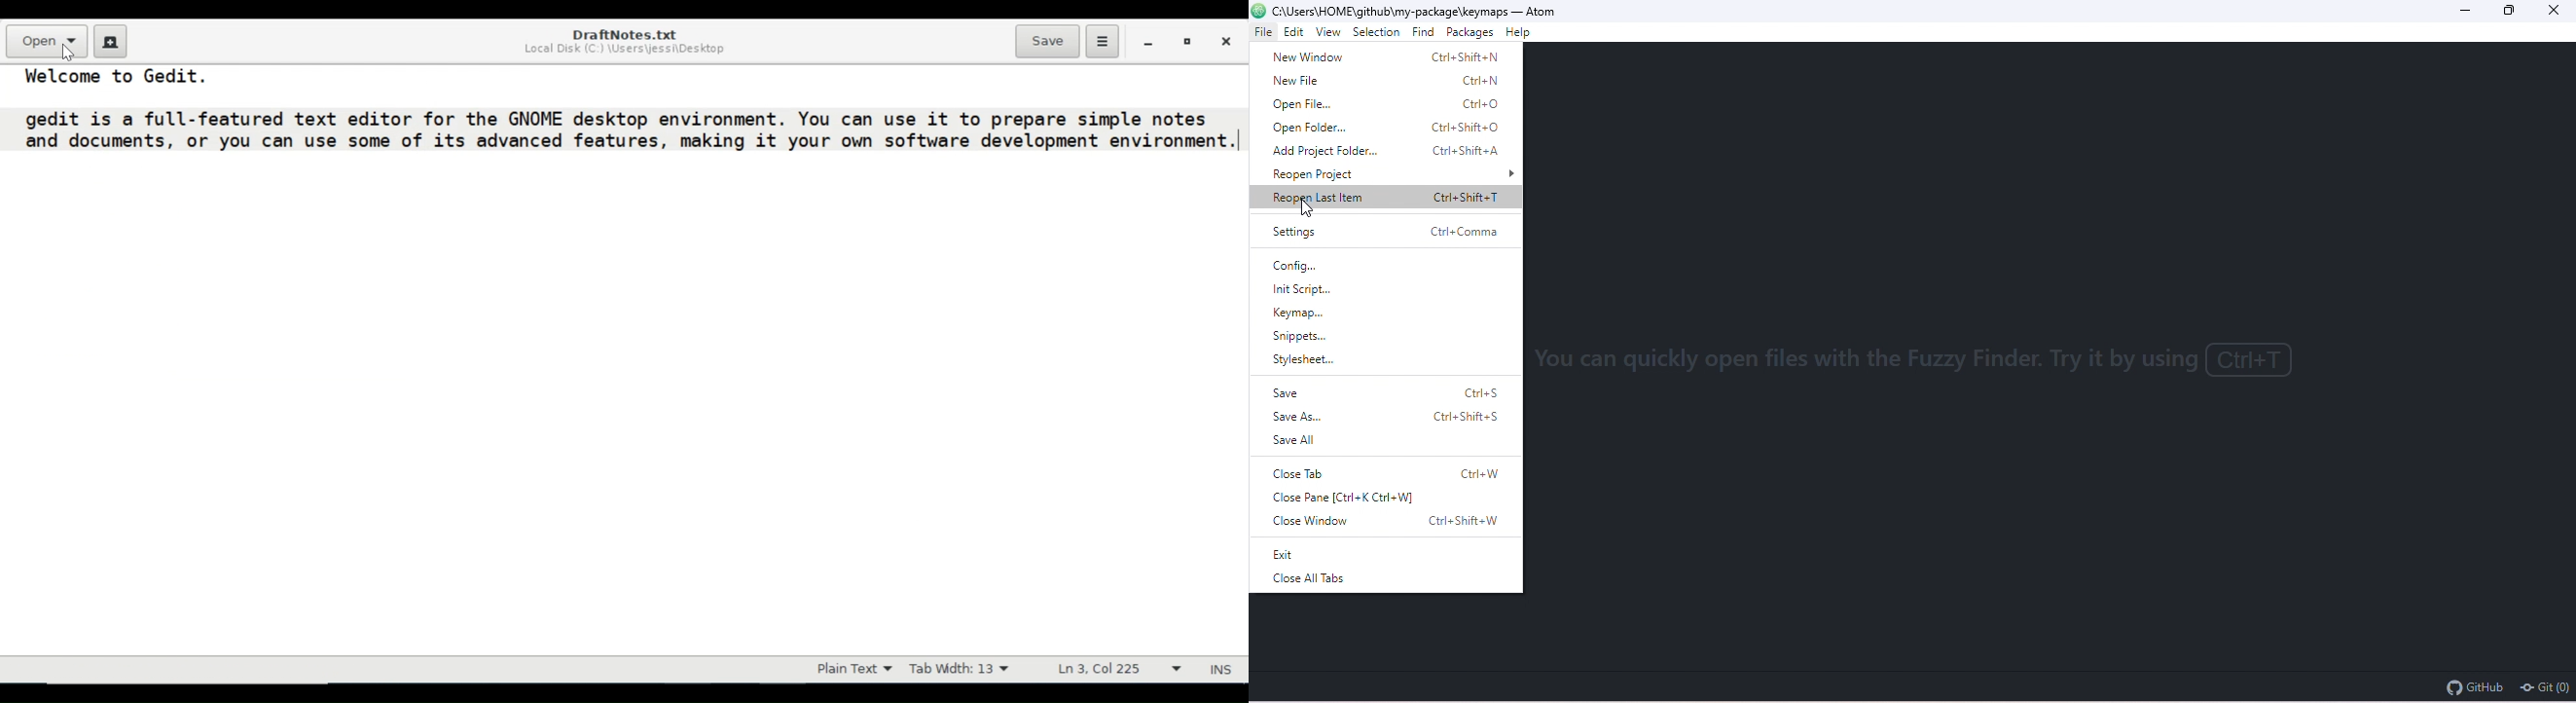  What do you see at coordinates (1387, 80) in the screenshot?
I see `new file Ctrl+N` at bounding box center [1387, 80].